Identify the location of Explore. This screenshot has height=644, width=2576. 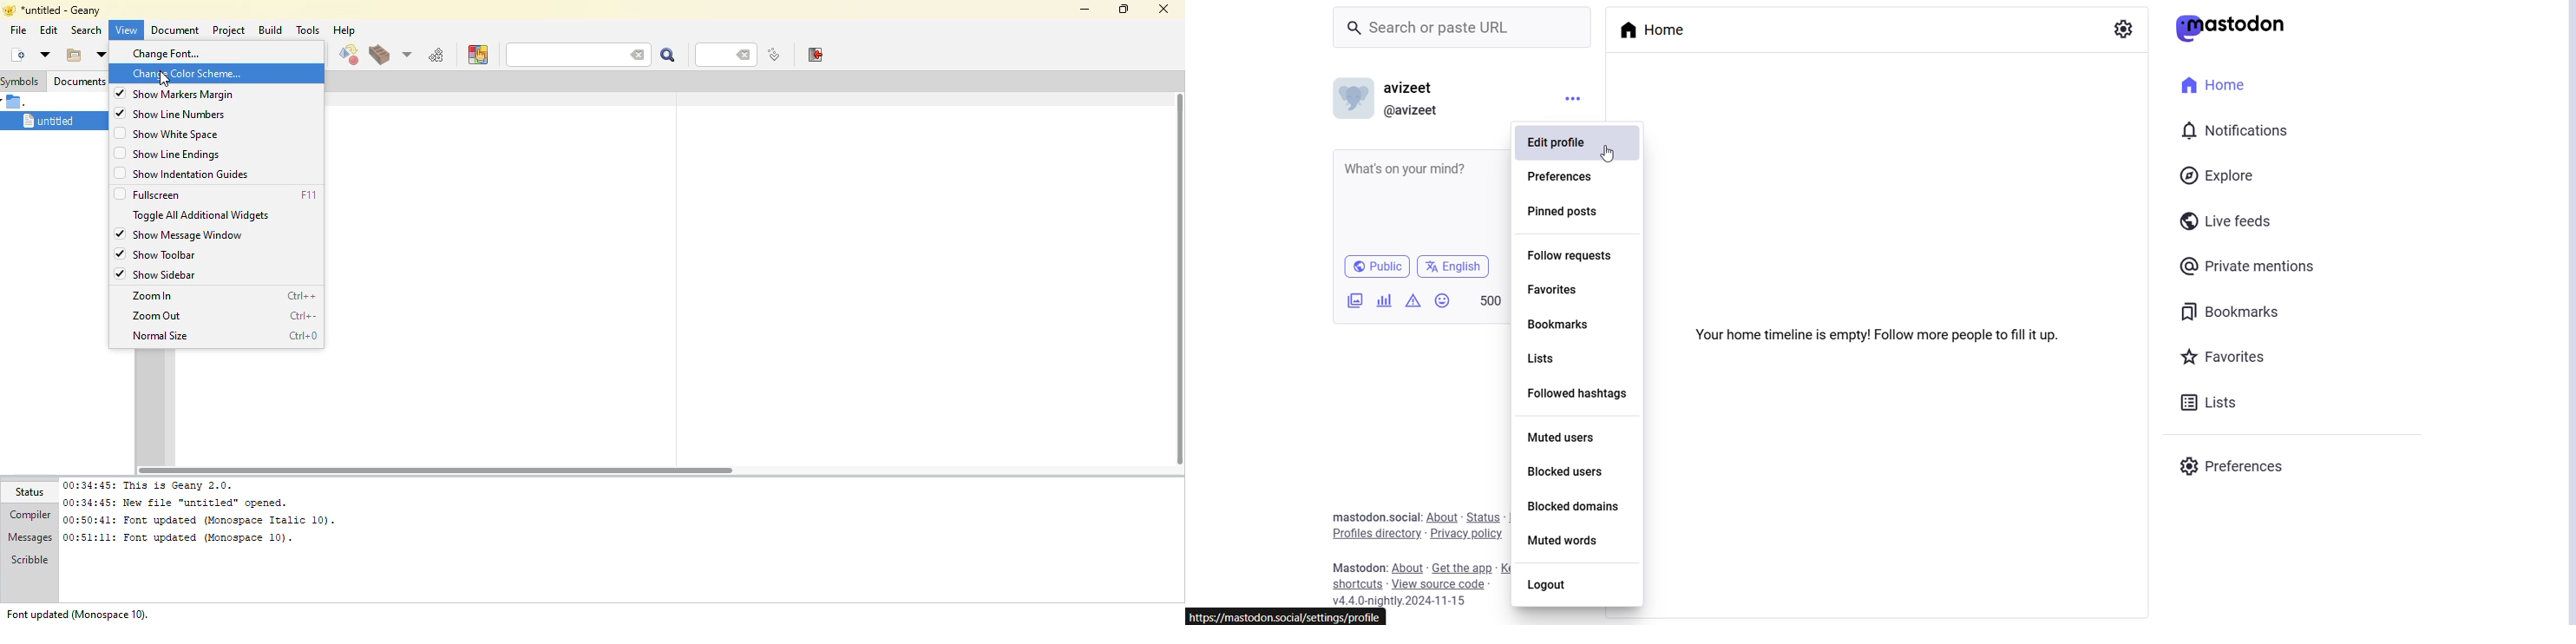
(2224, 174).